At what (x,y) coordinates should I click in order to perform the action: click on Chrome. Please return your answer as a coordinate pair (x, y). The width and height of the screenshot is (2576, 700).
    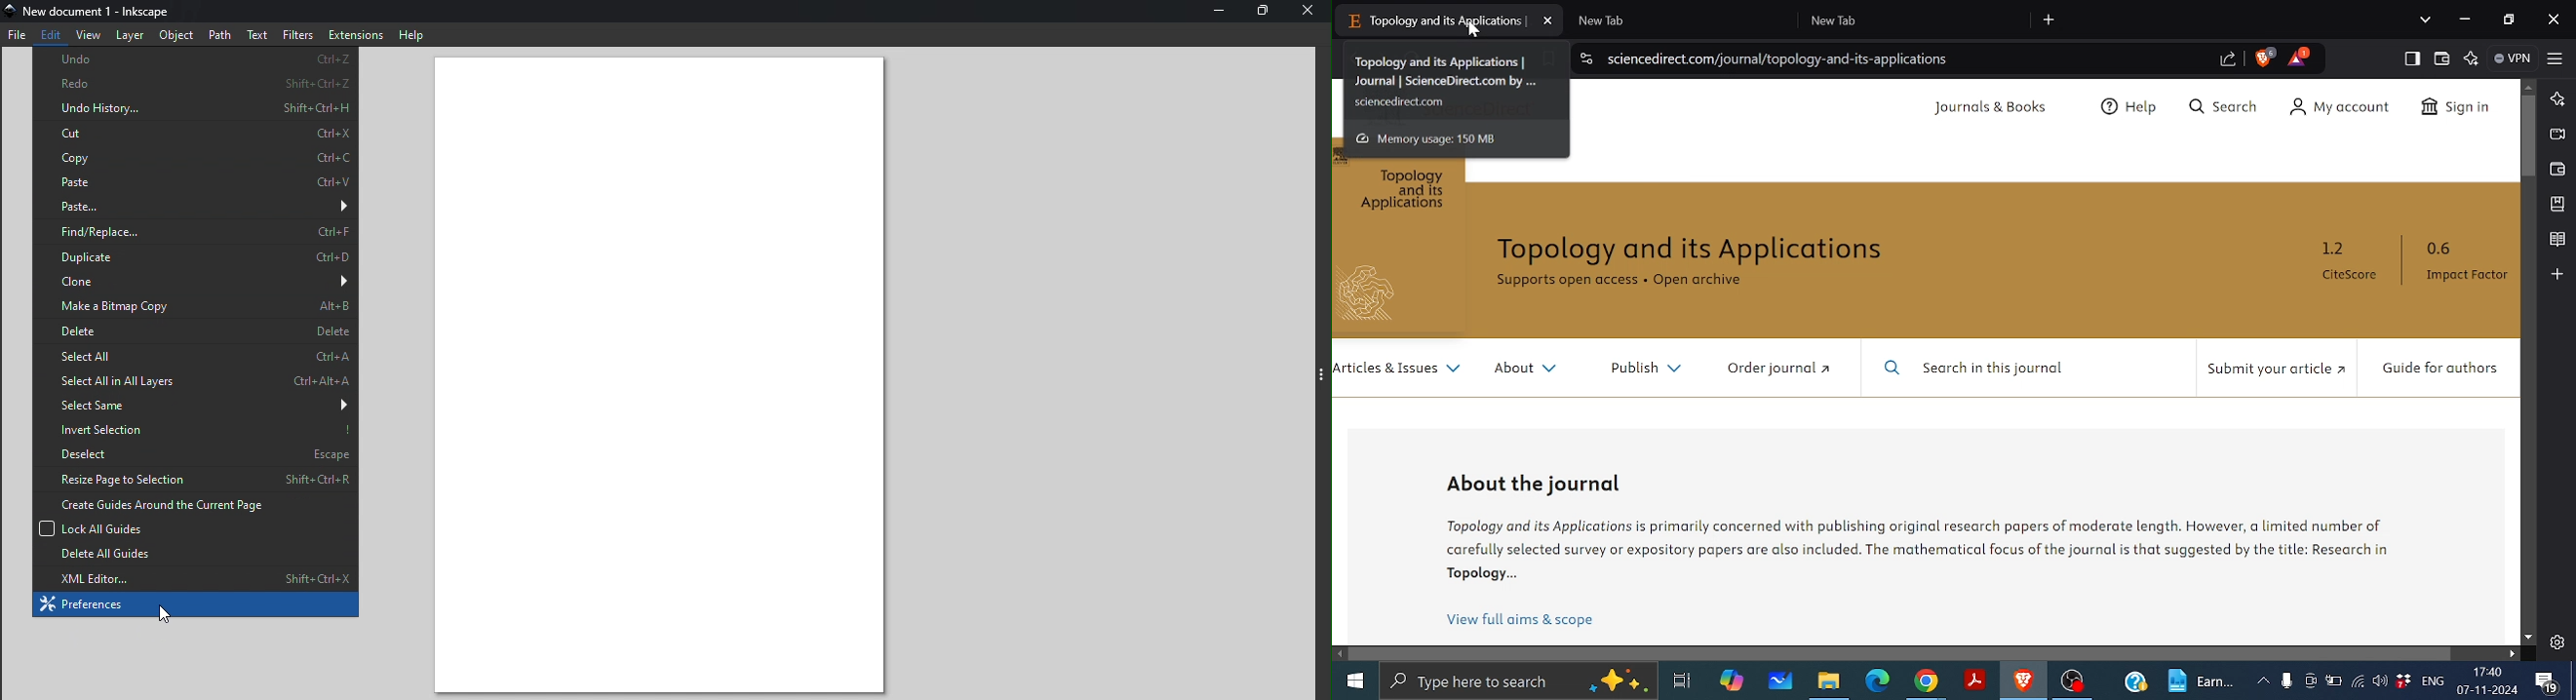
    Looking at the image, I should click on (1926, 682).